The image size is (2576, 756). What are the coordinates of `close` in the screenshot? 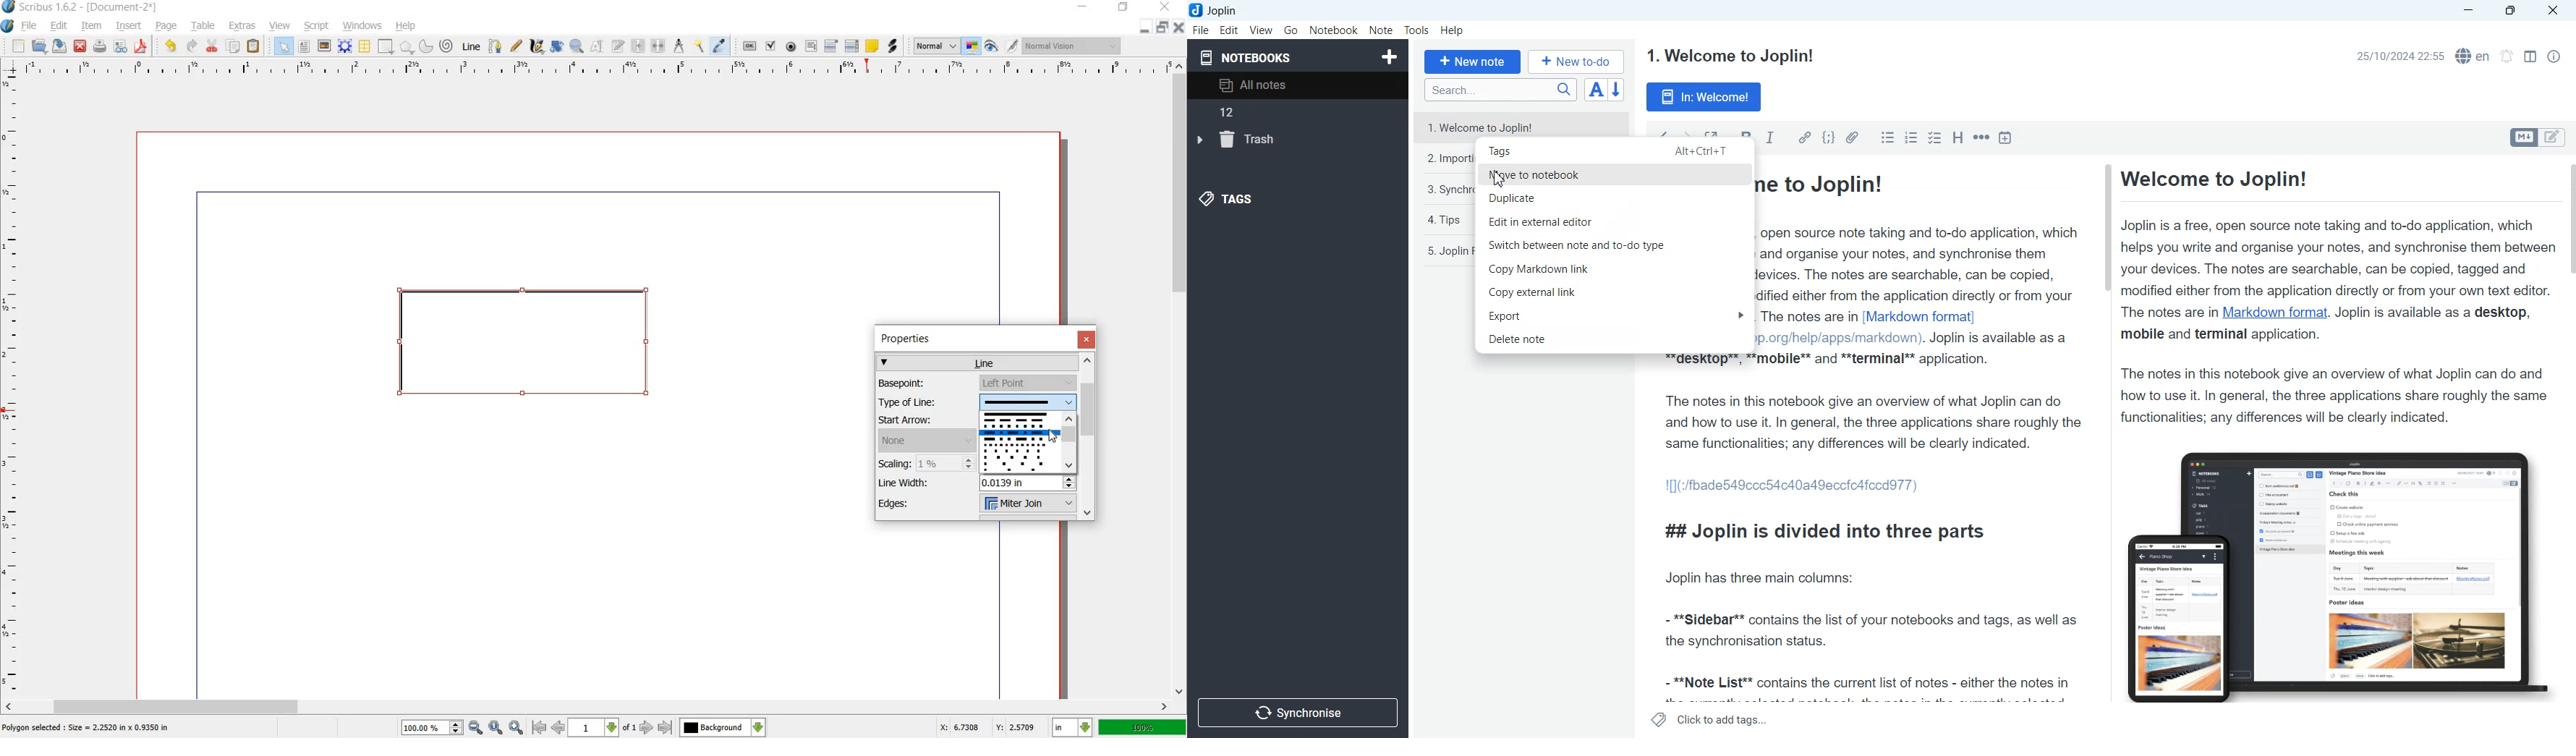 It's located at (1086, 339).